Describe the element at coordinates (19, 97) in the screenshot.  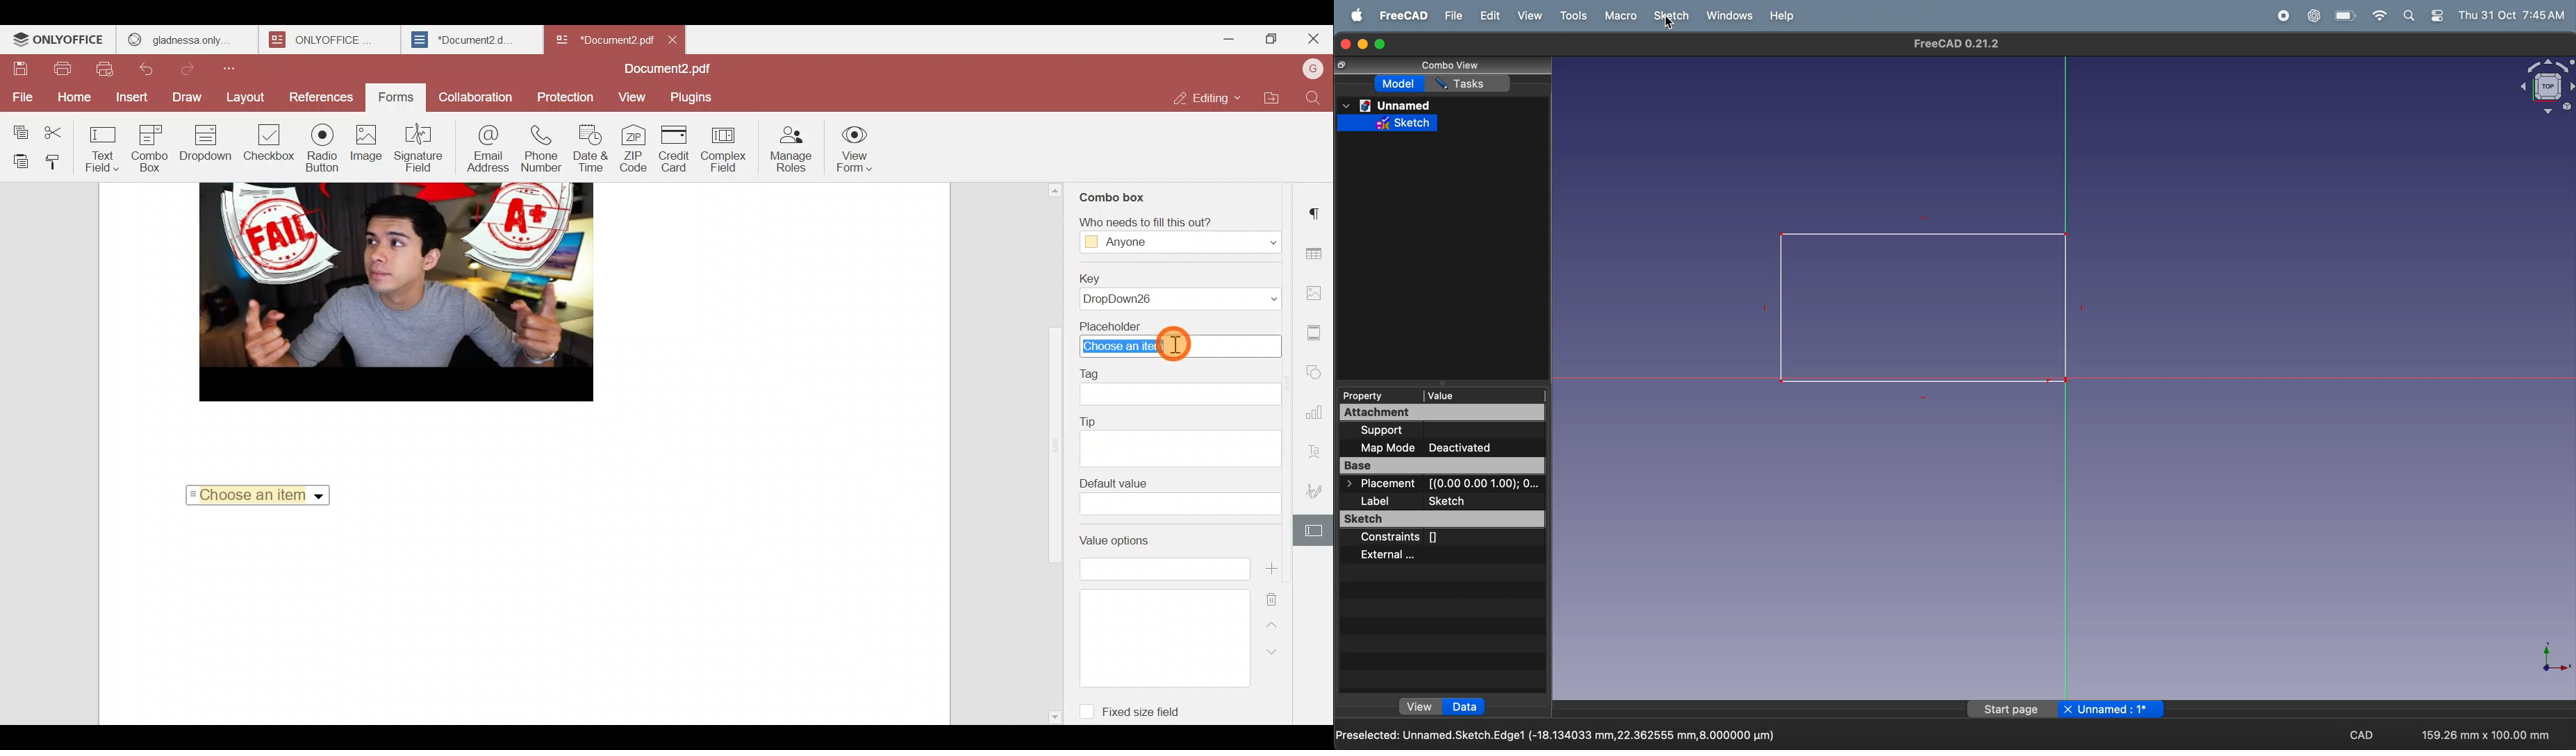
I see `File` at that location.